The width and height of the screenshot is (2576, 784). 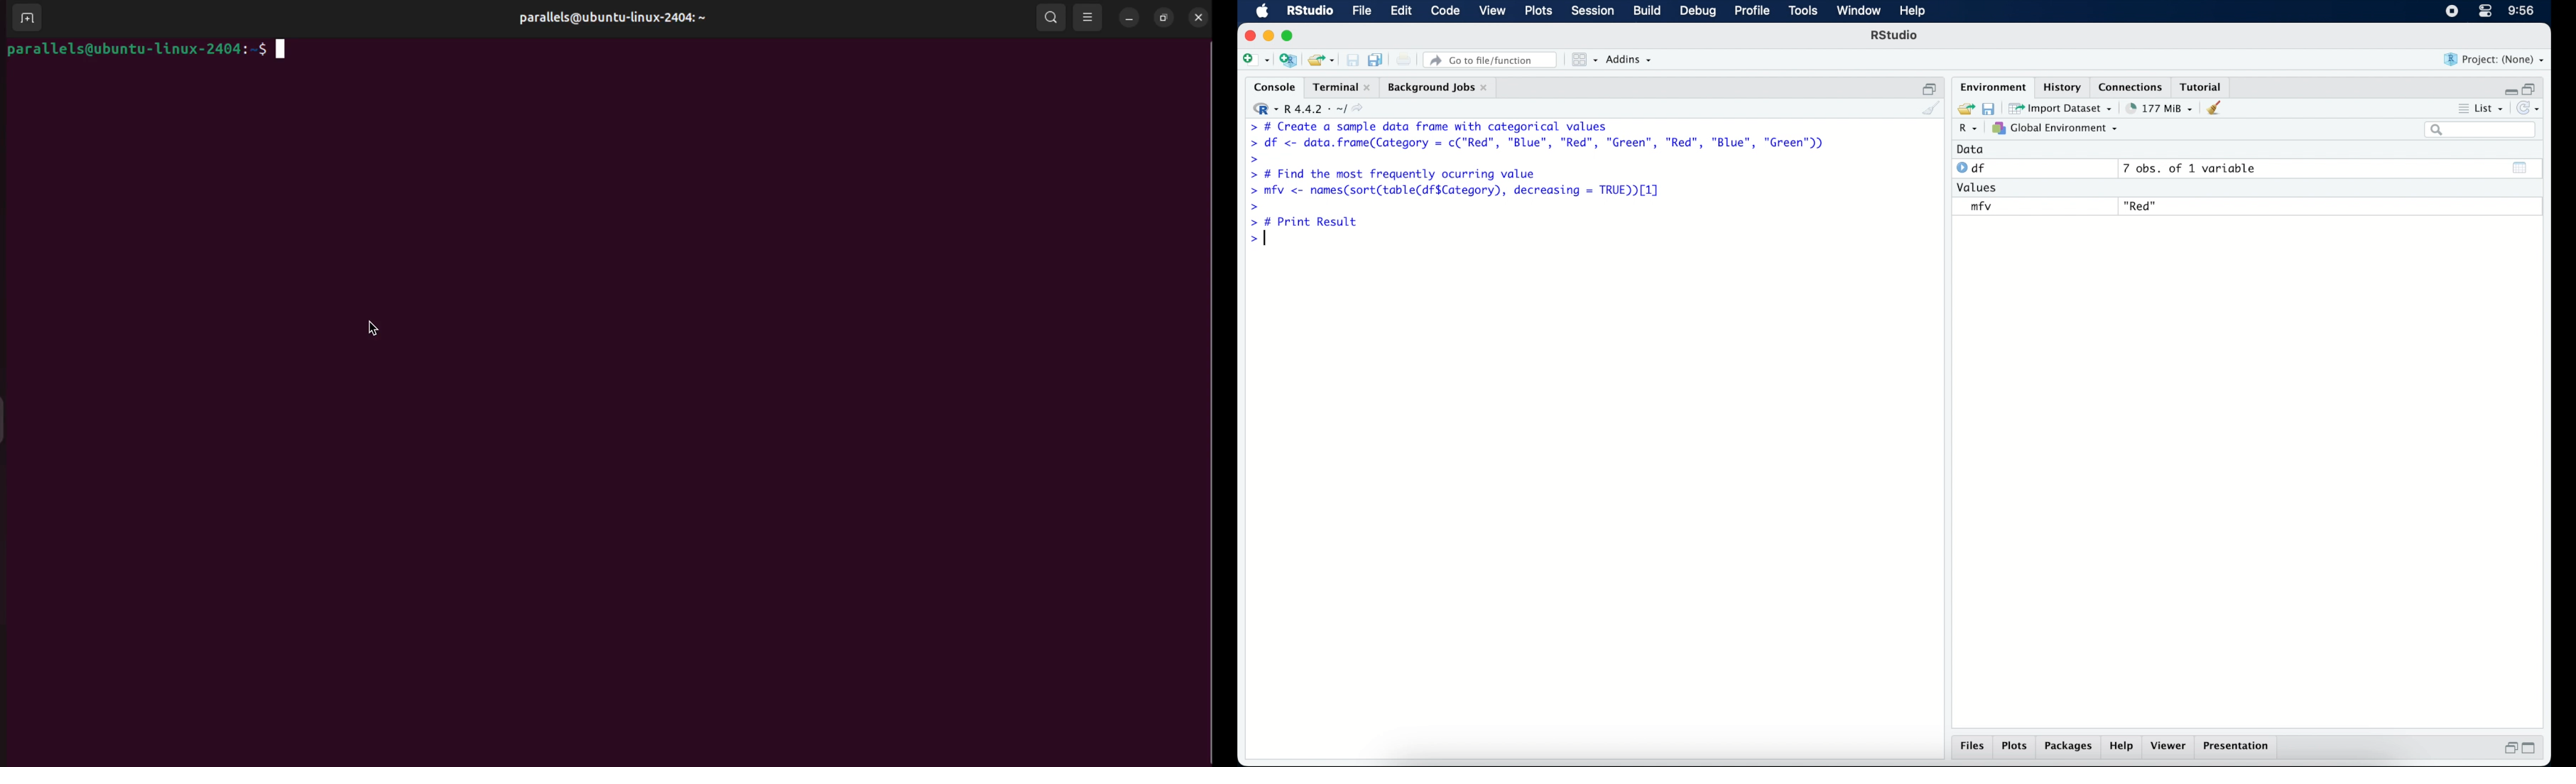 What do you see at coordinates (2521, 170) in the screenshot?
I see `show output window` at bounding box center [2521, 170].